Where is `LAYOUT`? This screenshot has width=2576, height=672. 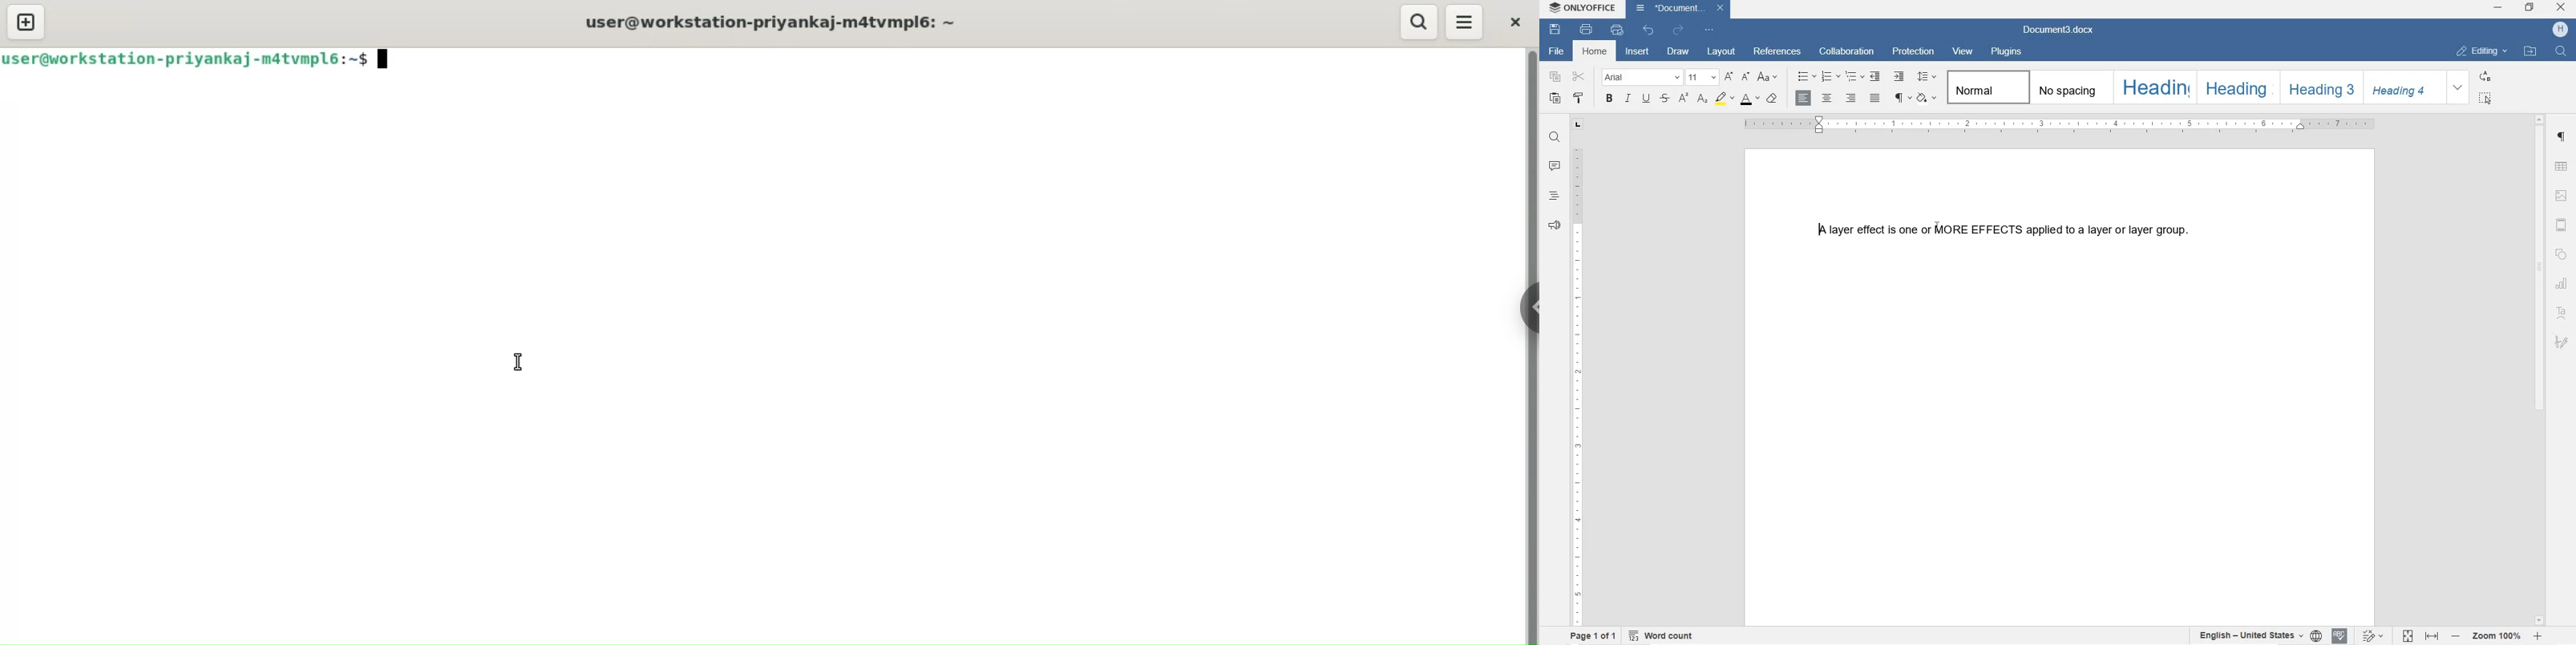
LAYOUT is located at coordinates (1721, 51).